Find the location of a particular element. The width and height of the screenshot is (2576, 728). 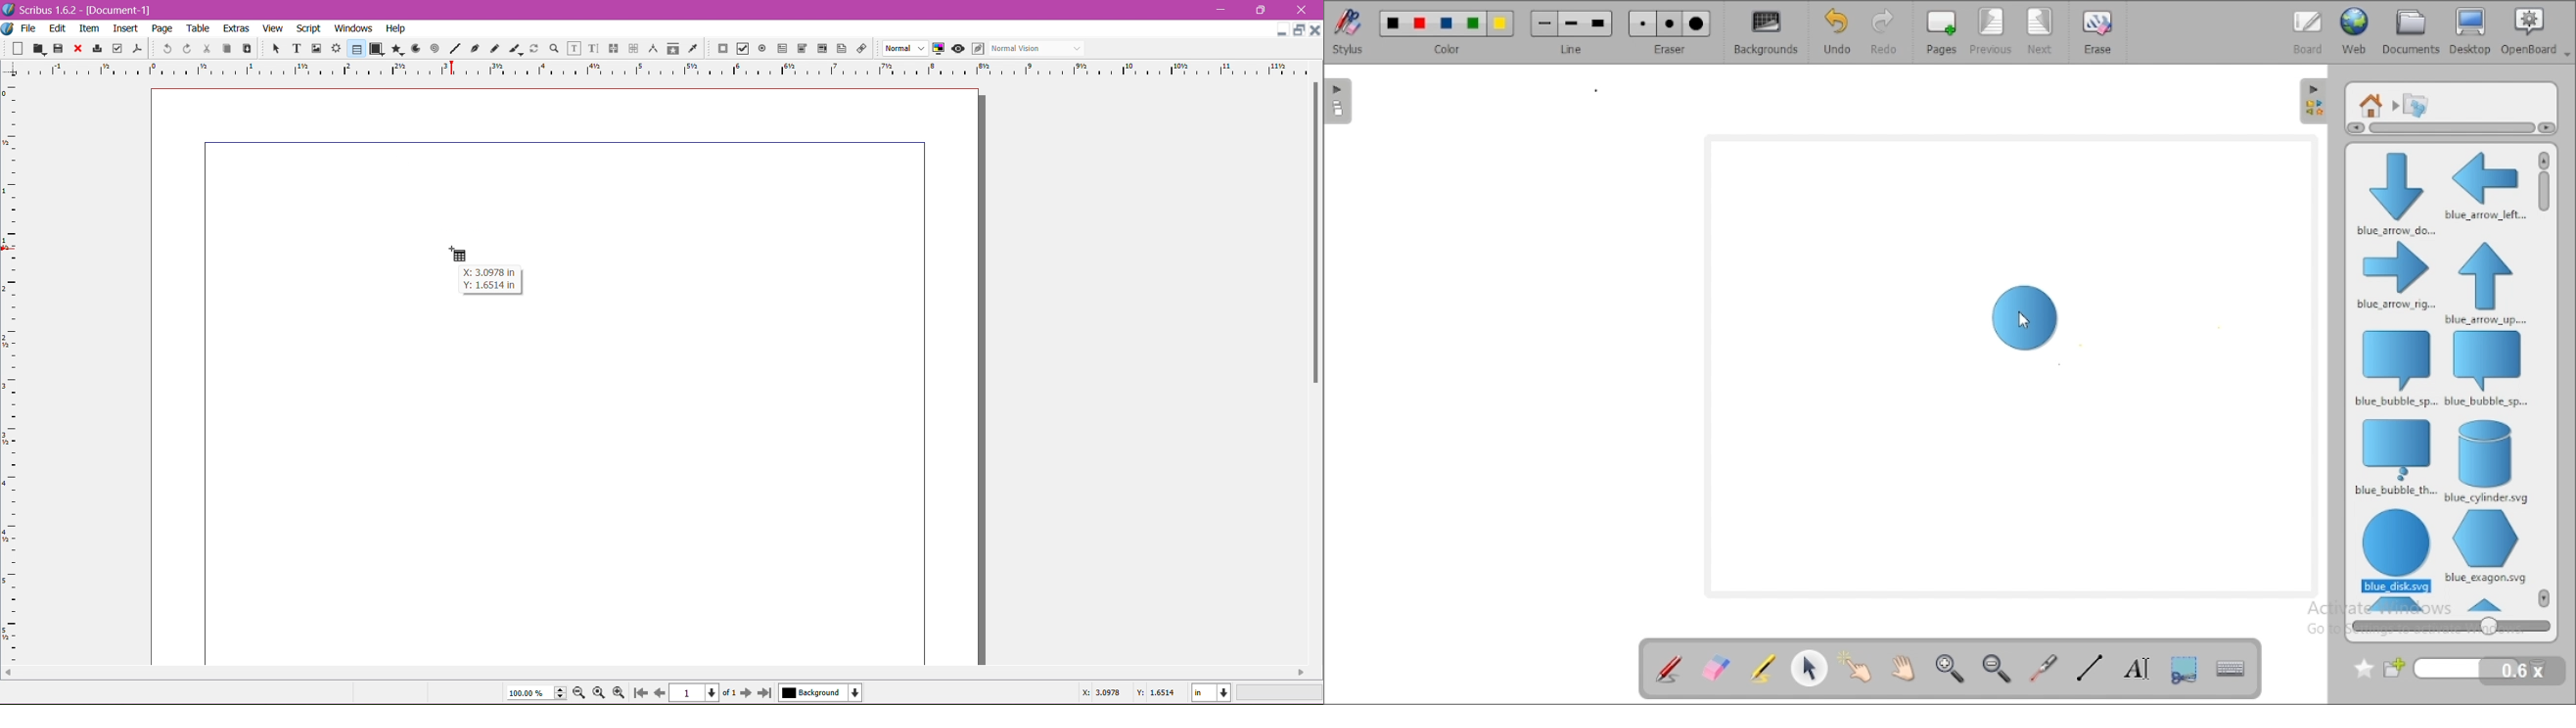

Bezier Curve is located at coordinates (474, 48).